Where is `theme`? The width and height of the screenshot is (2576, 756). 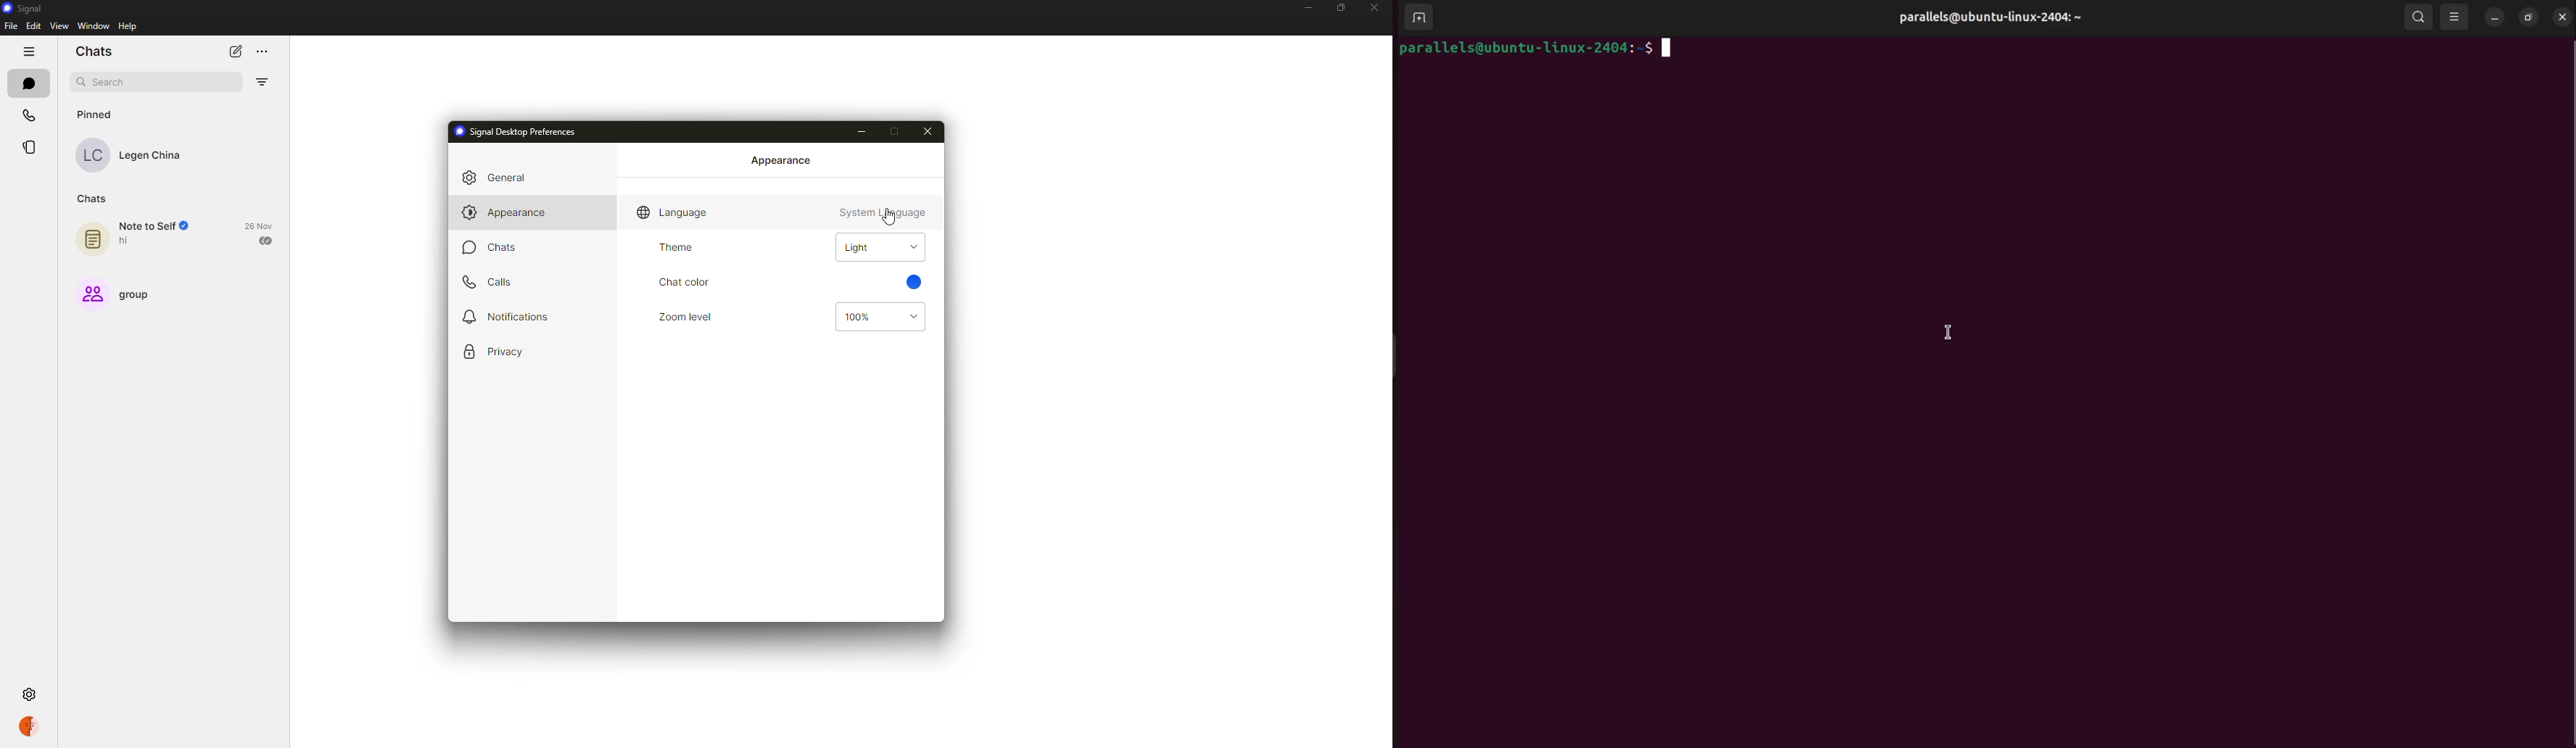
theme is located at coordinates (675, 249).